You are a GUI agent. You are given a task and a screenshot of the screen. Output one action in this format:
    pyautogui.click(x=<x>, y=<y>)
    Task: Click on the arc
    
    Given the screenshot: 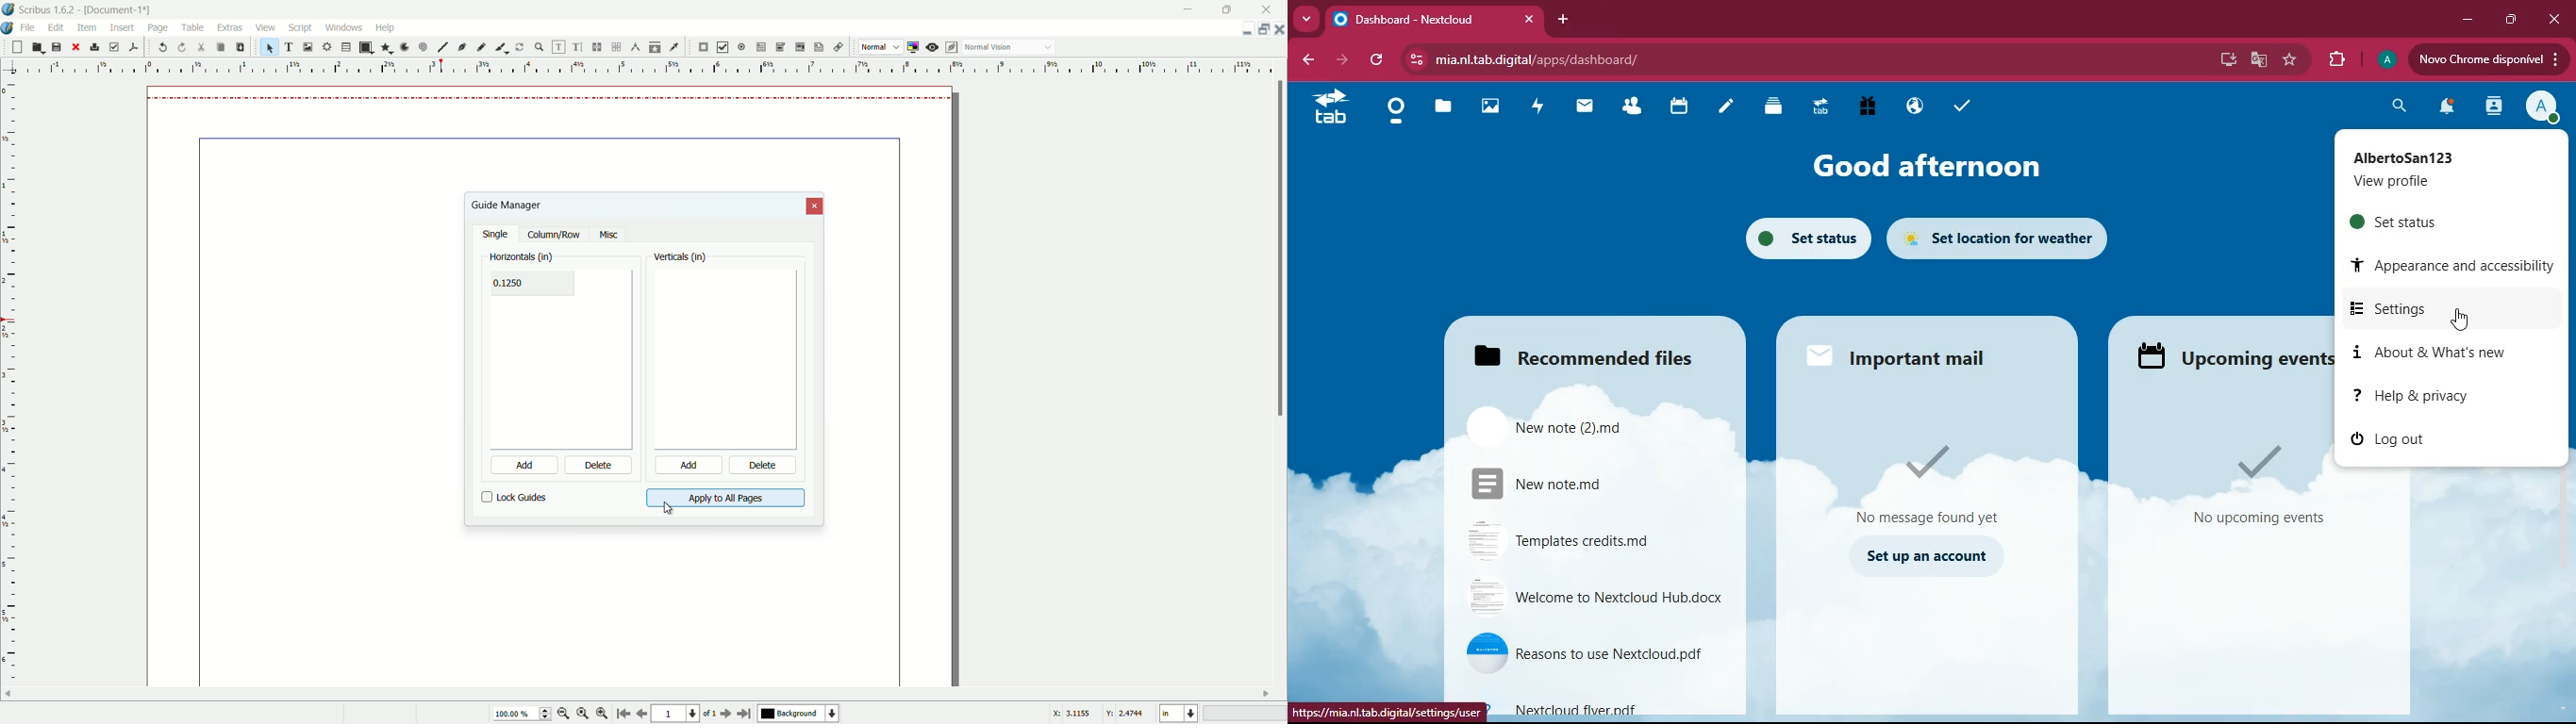 What is the action you would take?
    pyautogui.click(x=405, y=47)
    